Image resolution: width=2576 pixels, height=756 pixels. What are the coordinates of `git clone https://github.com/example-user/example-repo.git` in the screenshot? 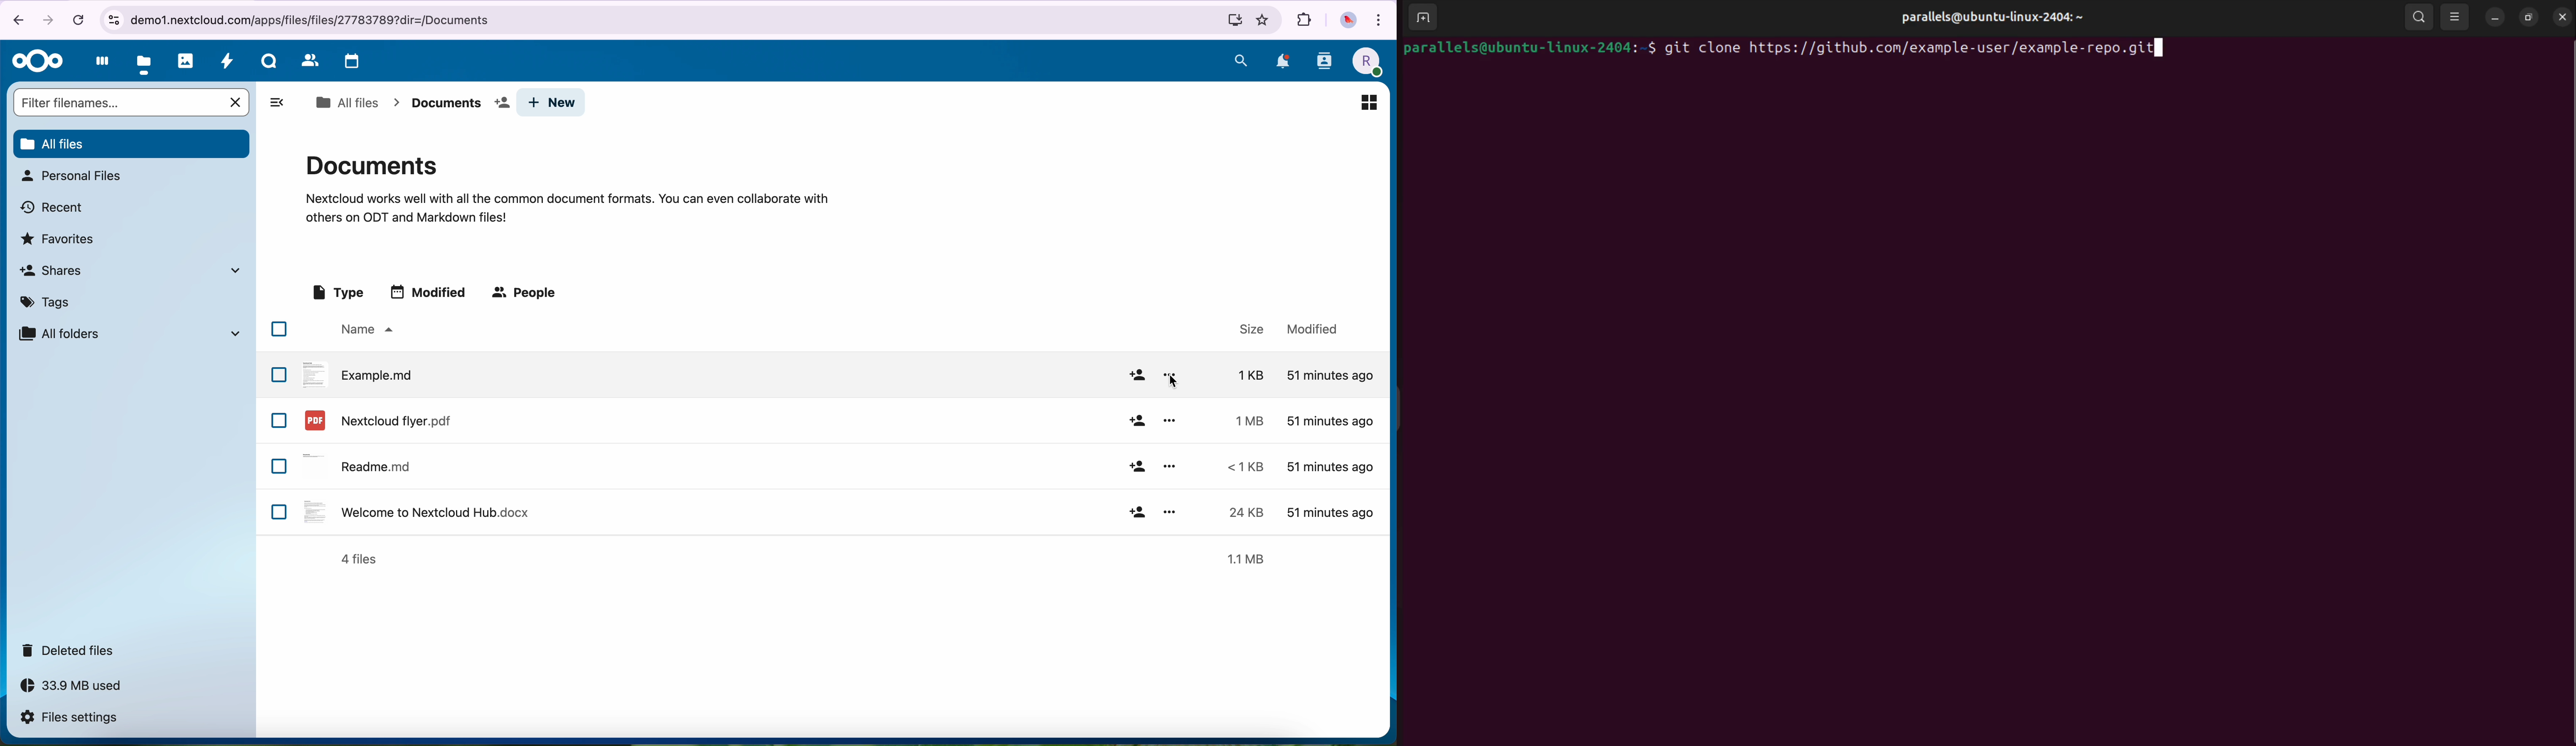 It's located at (1923, 47).